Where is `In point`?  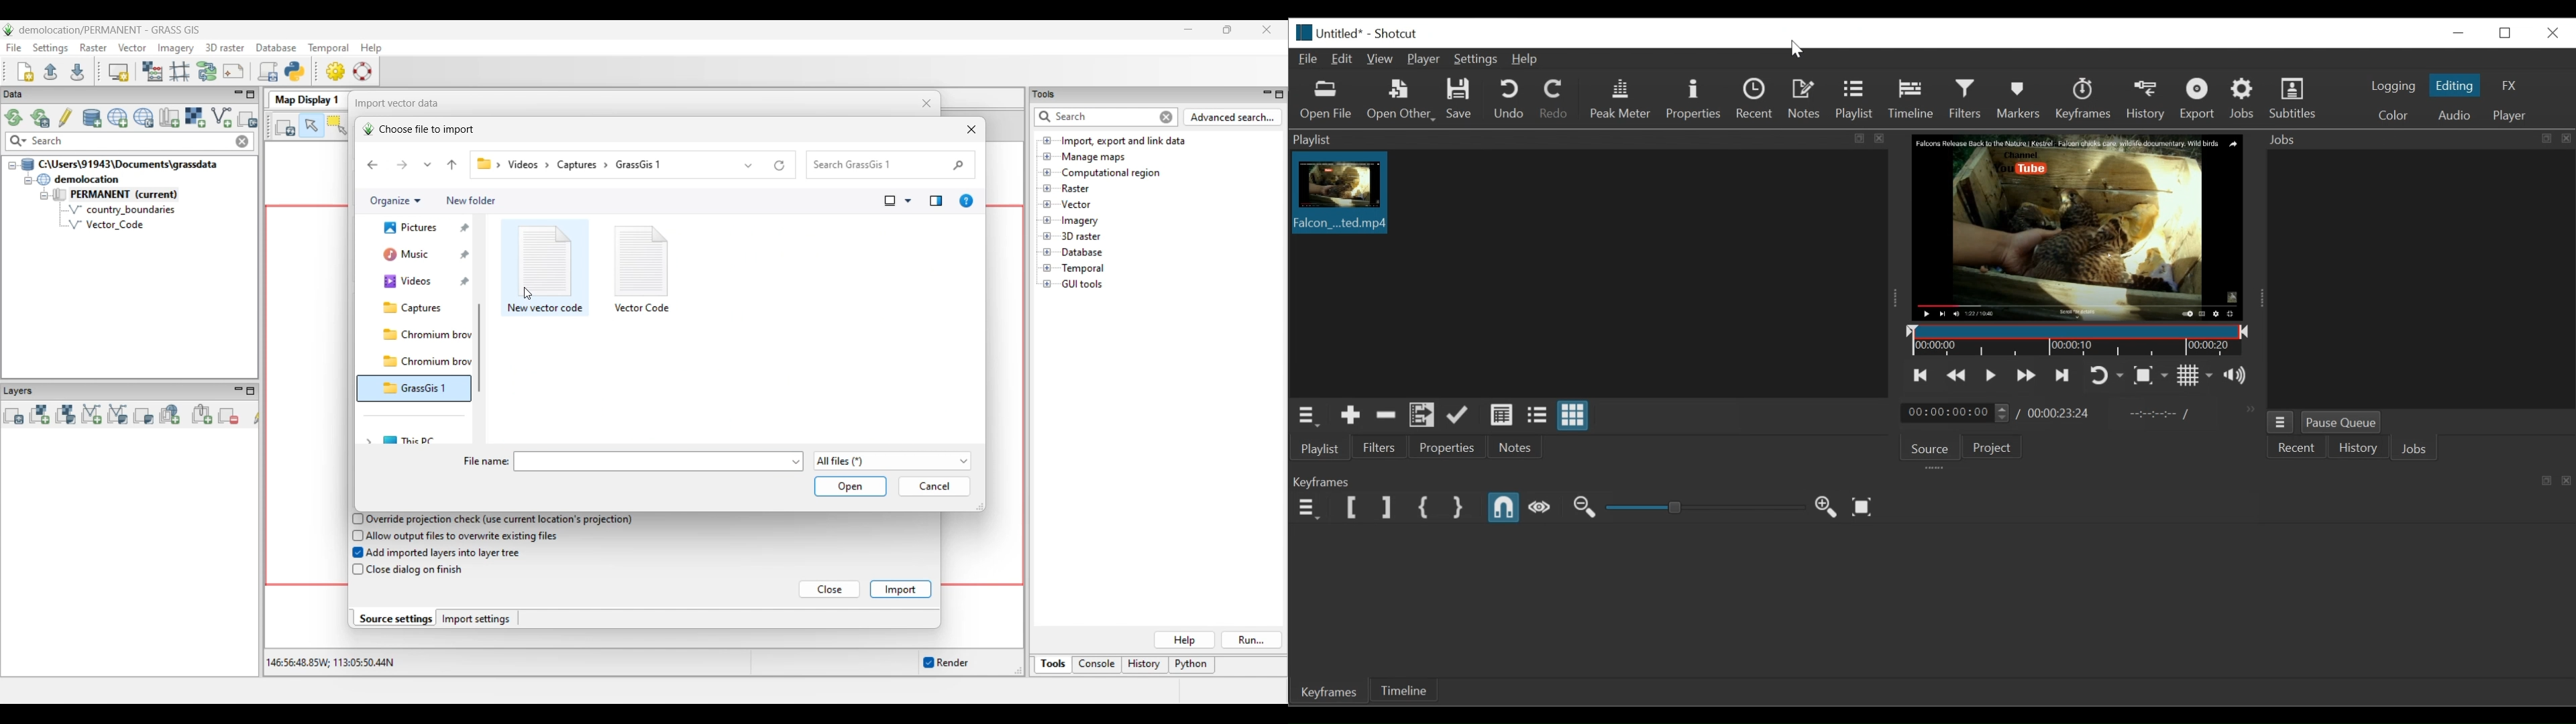 In point is located at coordinates (2159, 415).